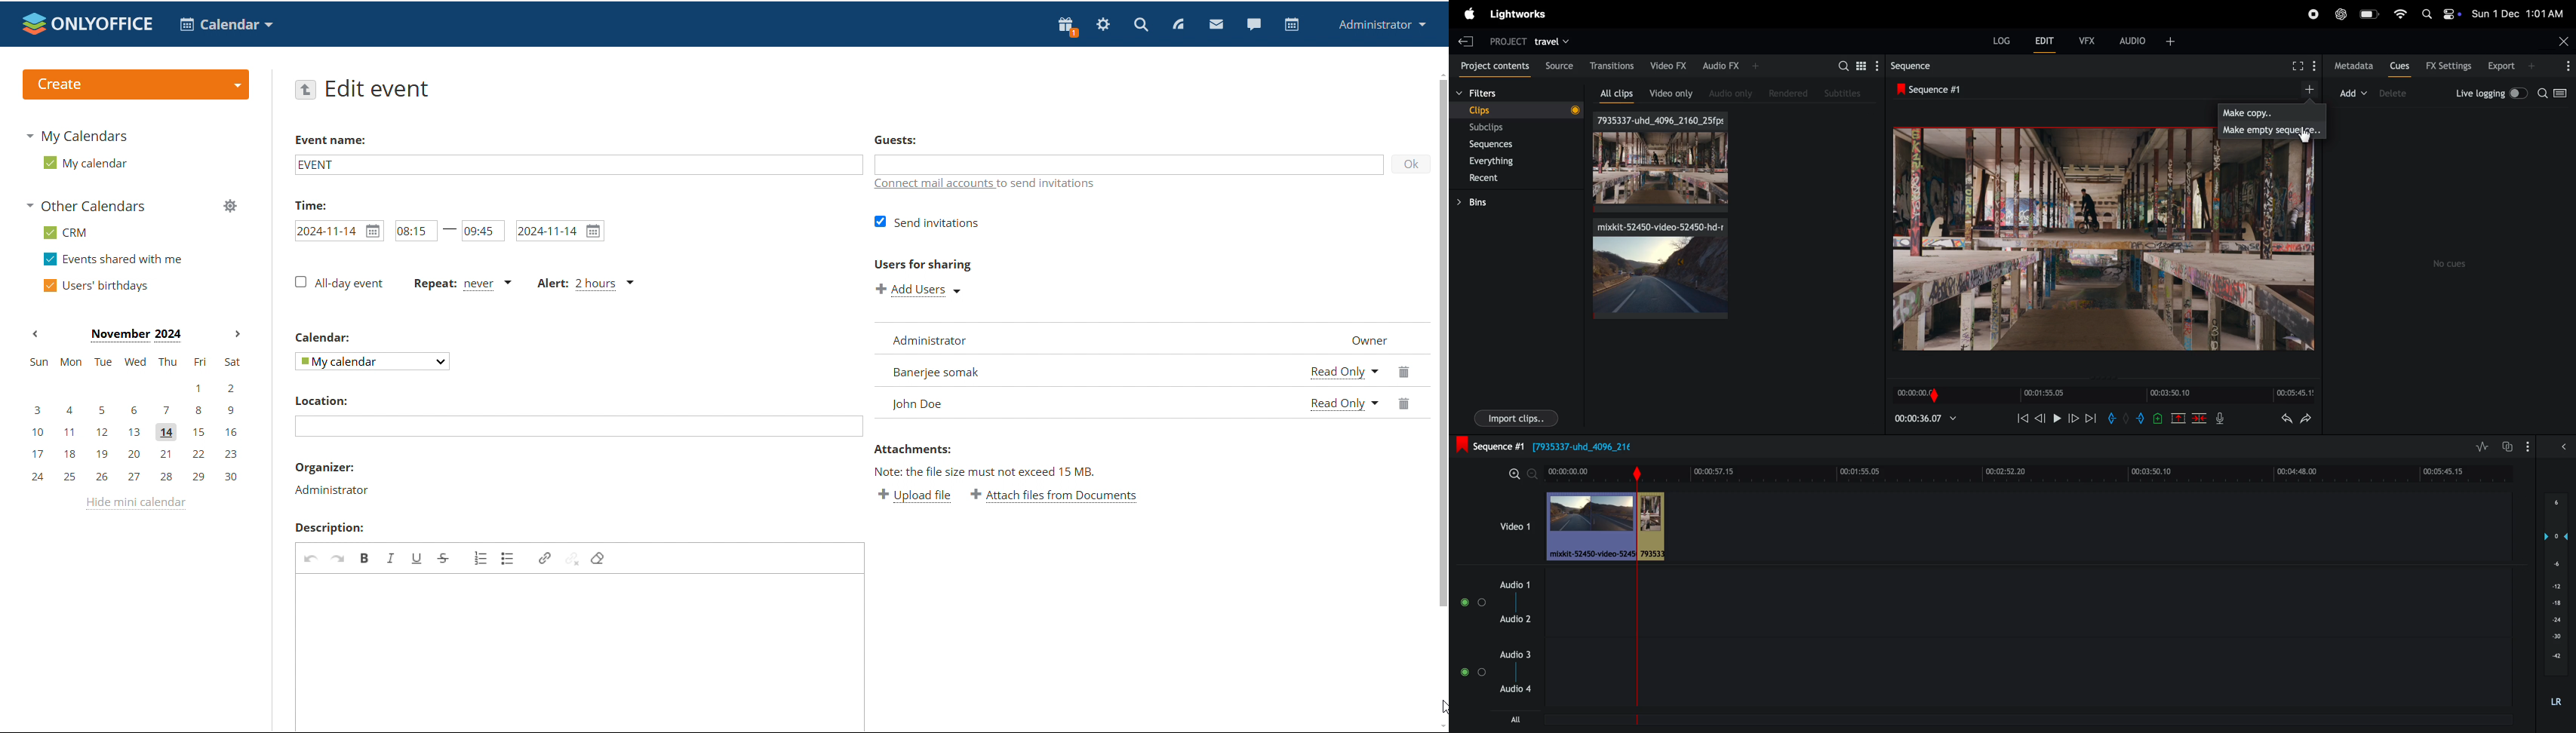 The height and width of the screenshot is (756, 2576). I want to click on manage, so click(230, 206).